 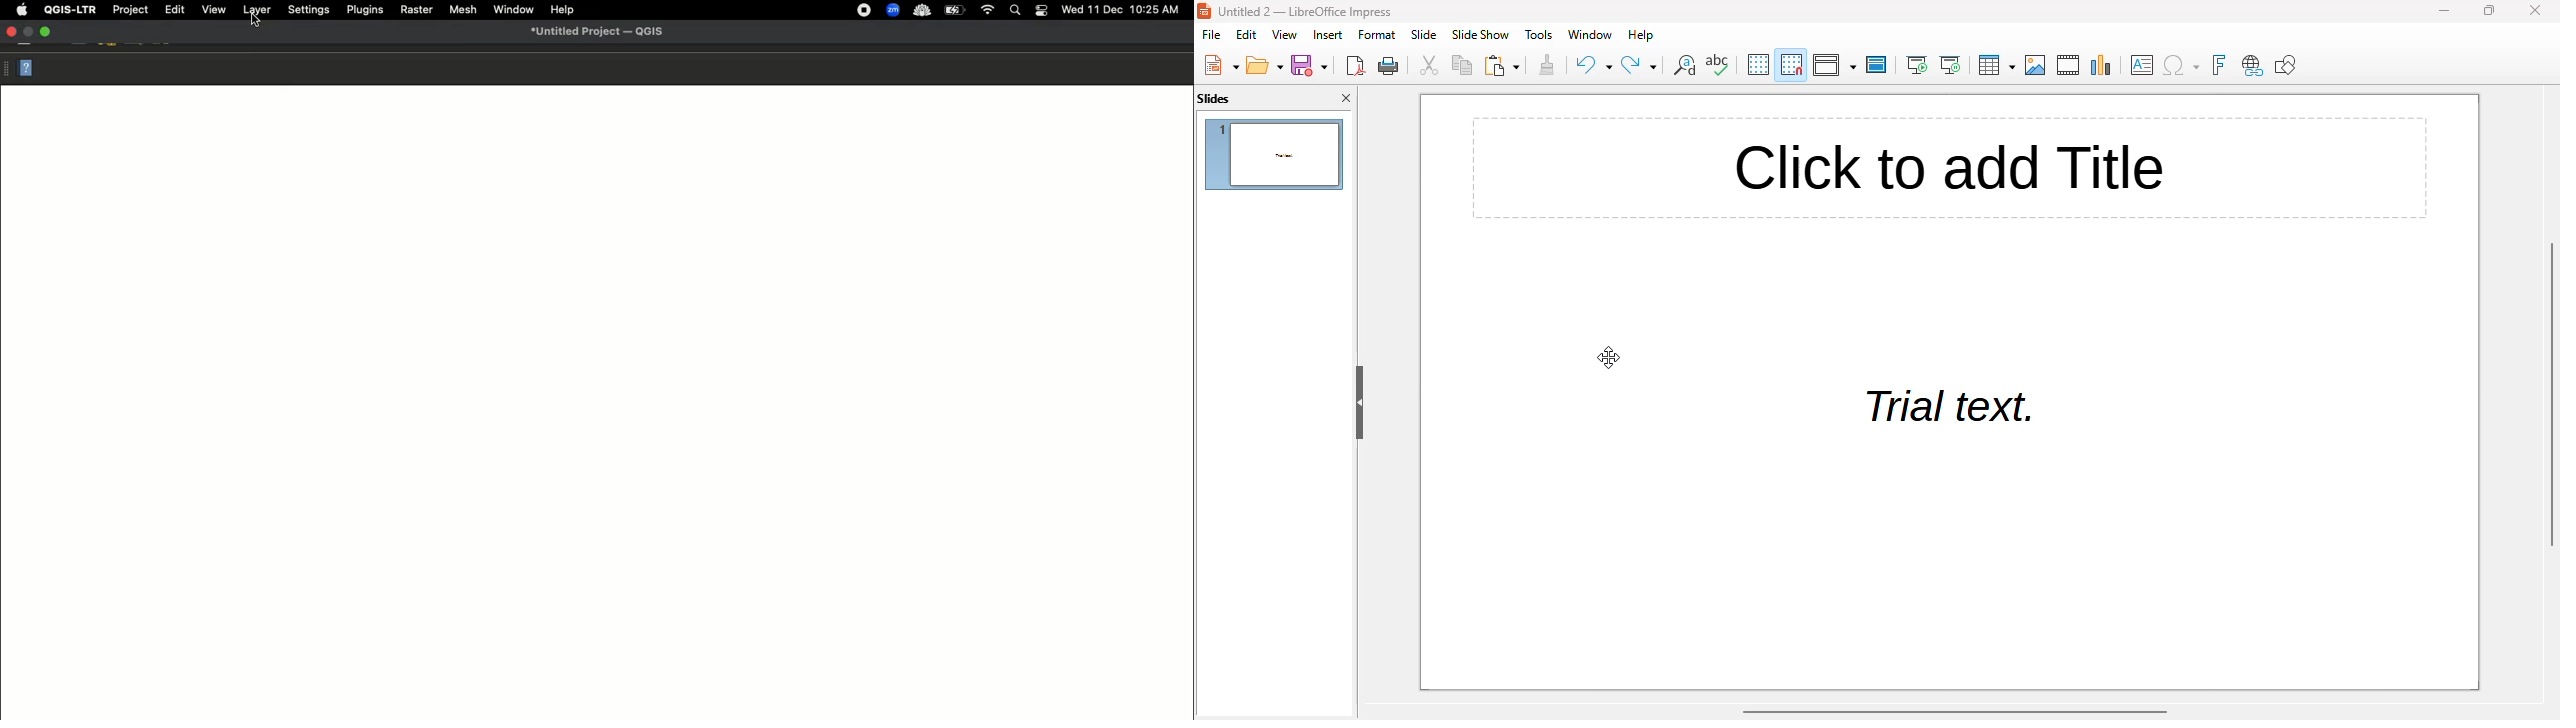 I want to click on insert fontwork text, so click(x=2218, y=64).